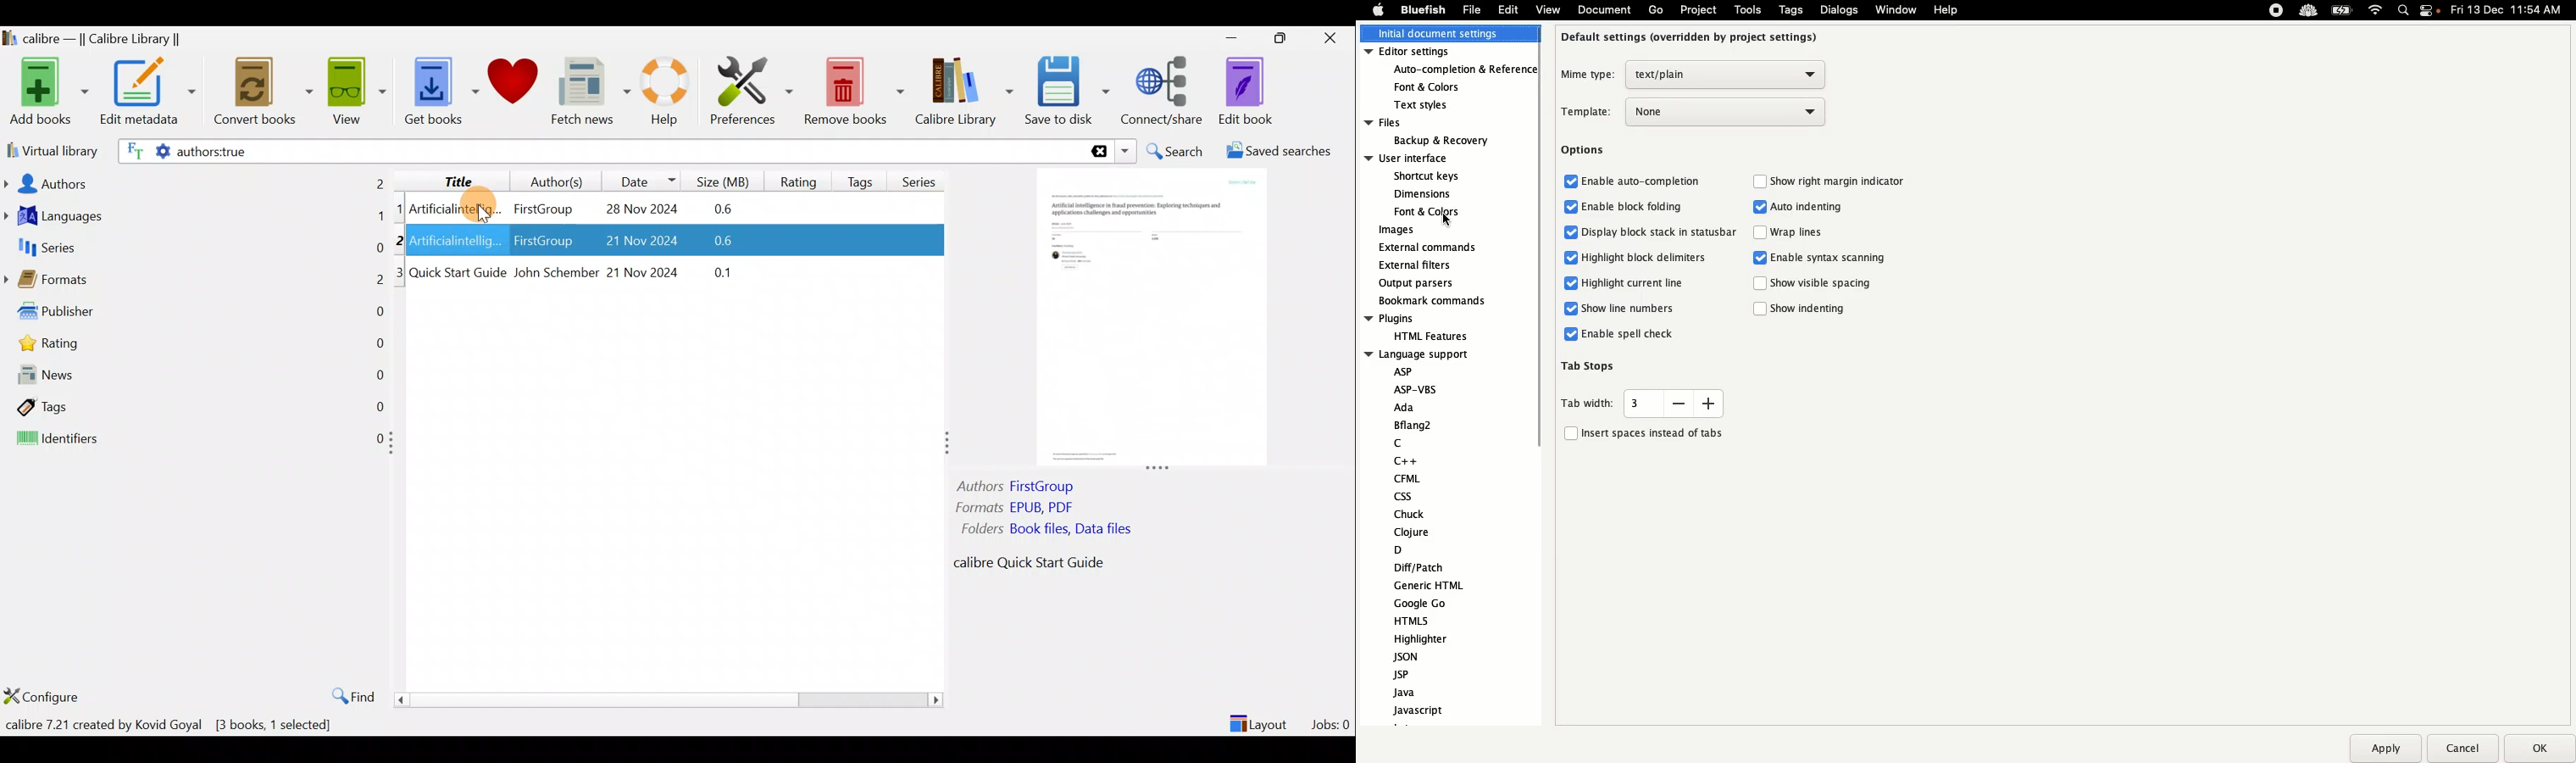 The height and width of the screenshot is (784, 2576). Describe the element at coordinates (642, 181) in the screenshot. I see `Date` at that location.